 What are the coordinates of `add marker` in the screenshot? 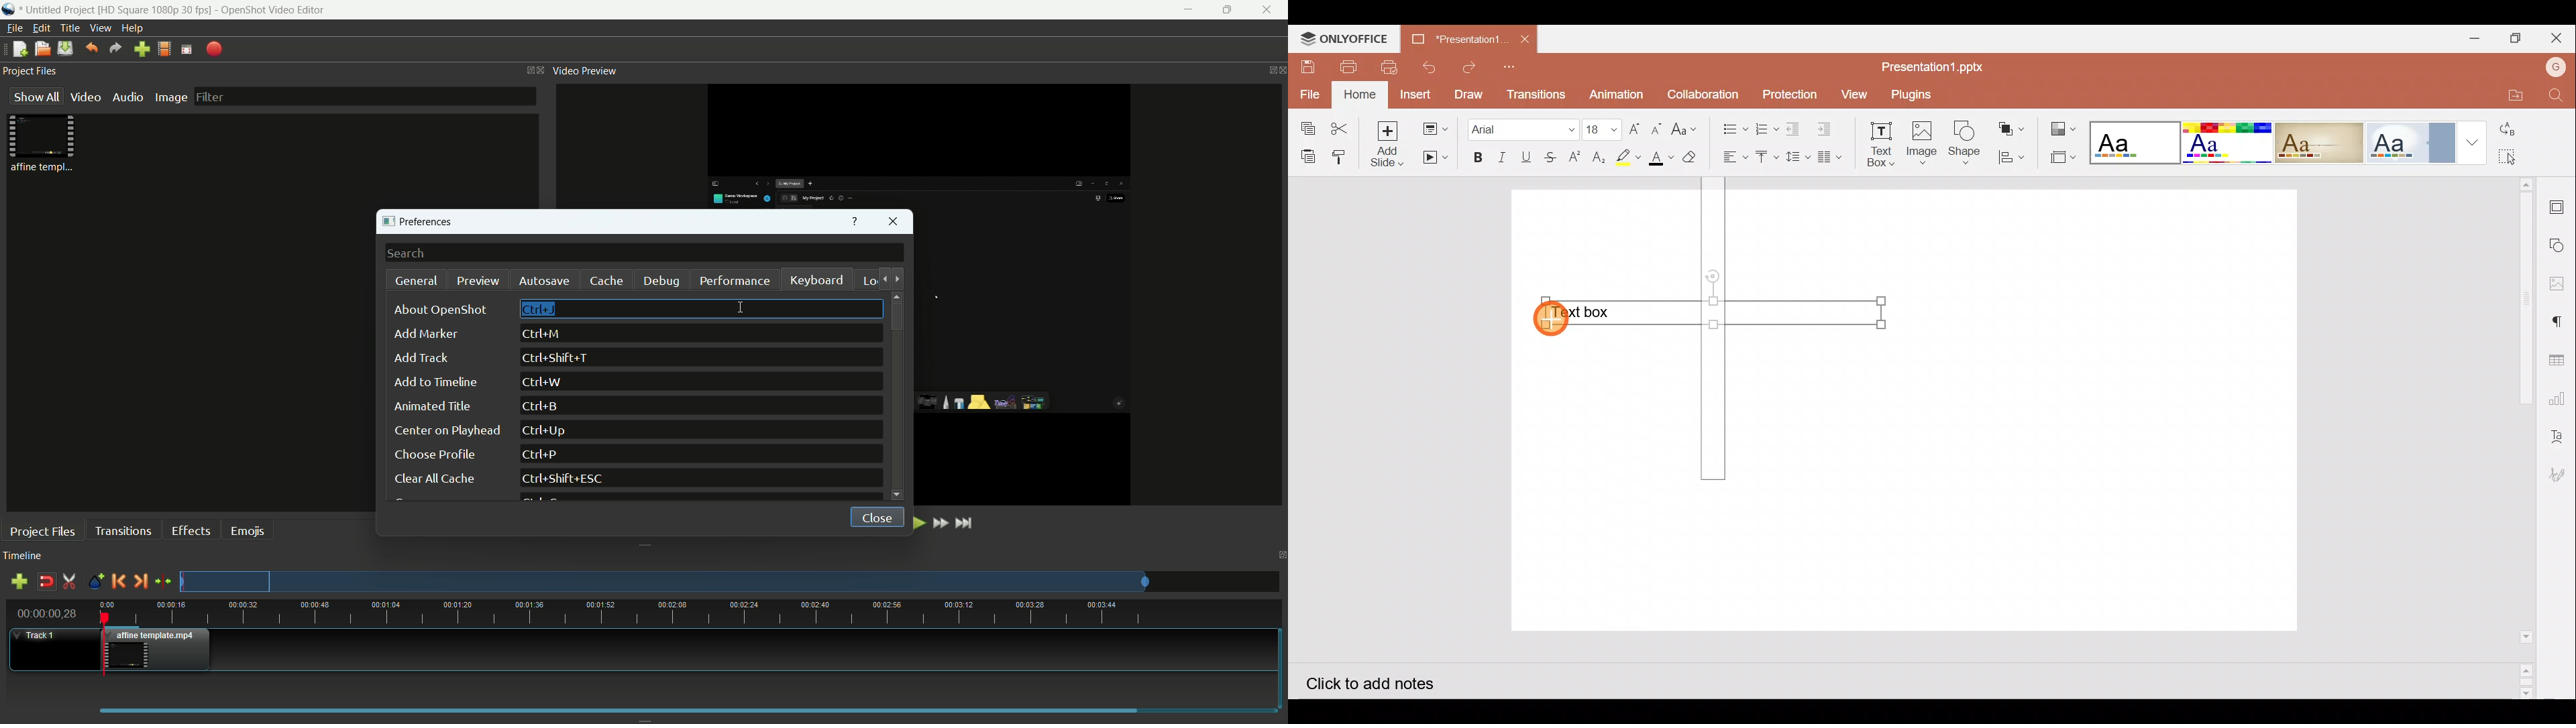 It's located at (425, 335).